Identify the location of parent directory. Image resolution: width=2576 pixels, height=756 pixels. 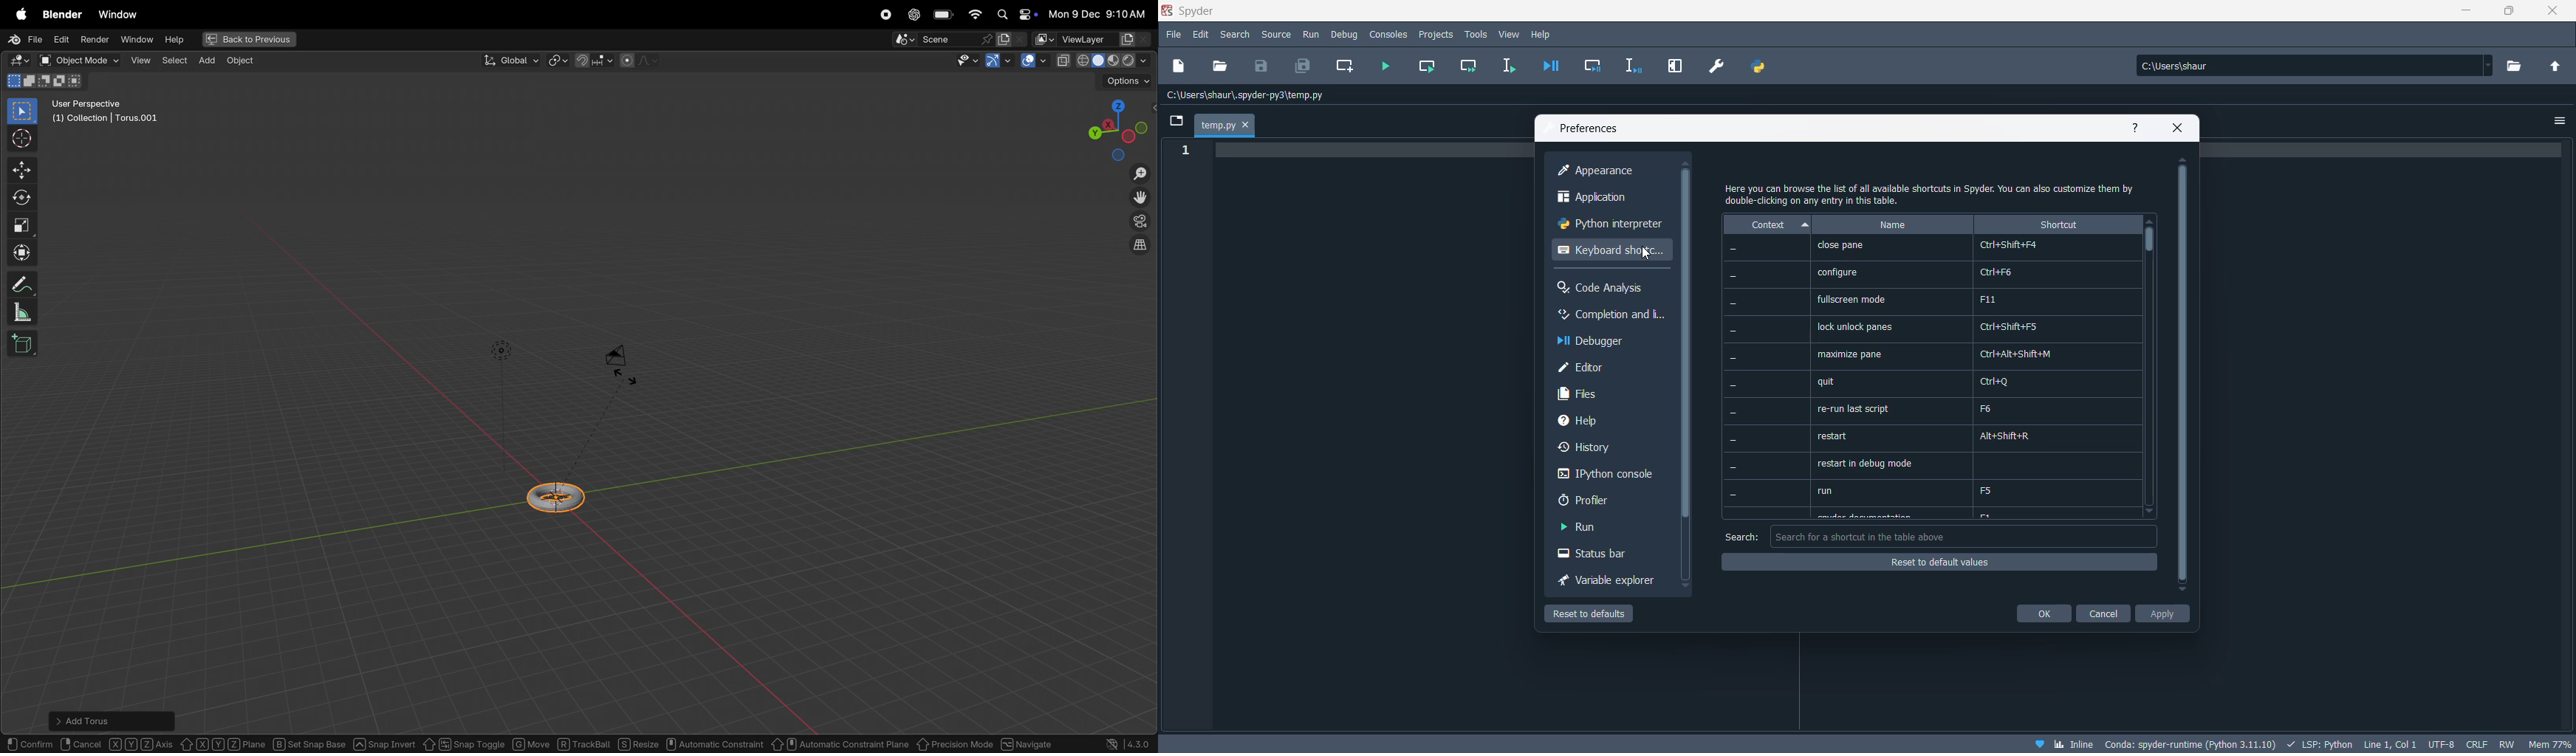
(2556, 64).